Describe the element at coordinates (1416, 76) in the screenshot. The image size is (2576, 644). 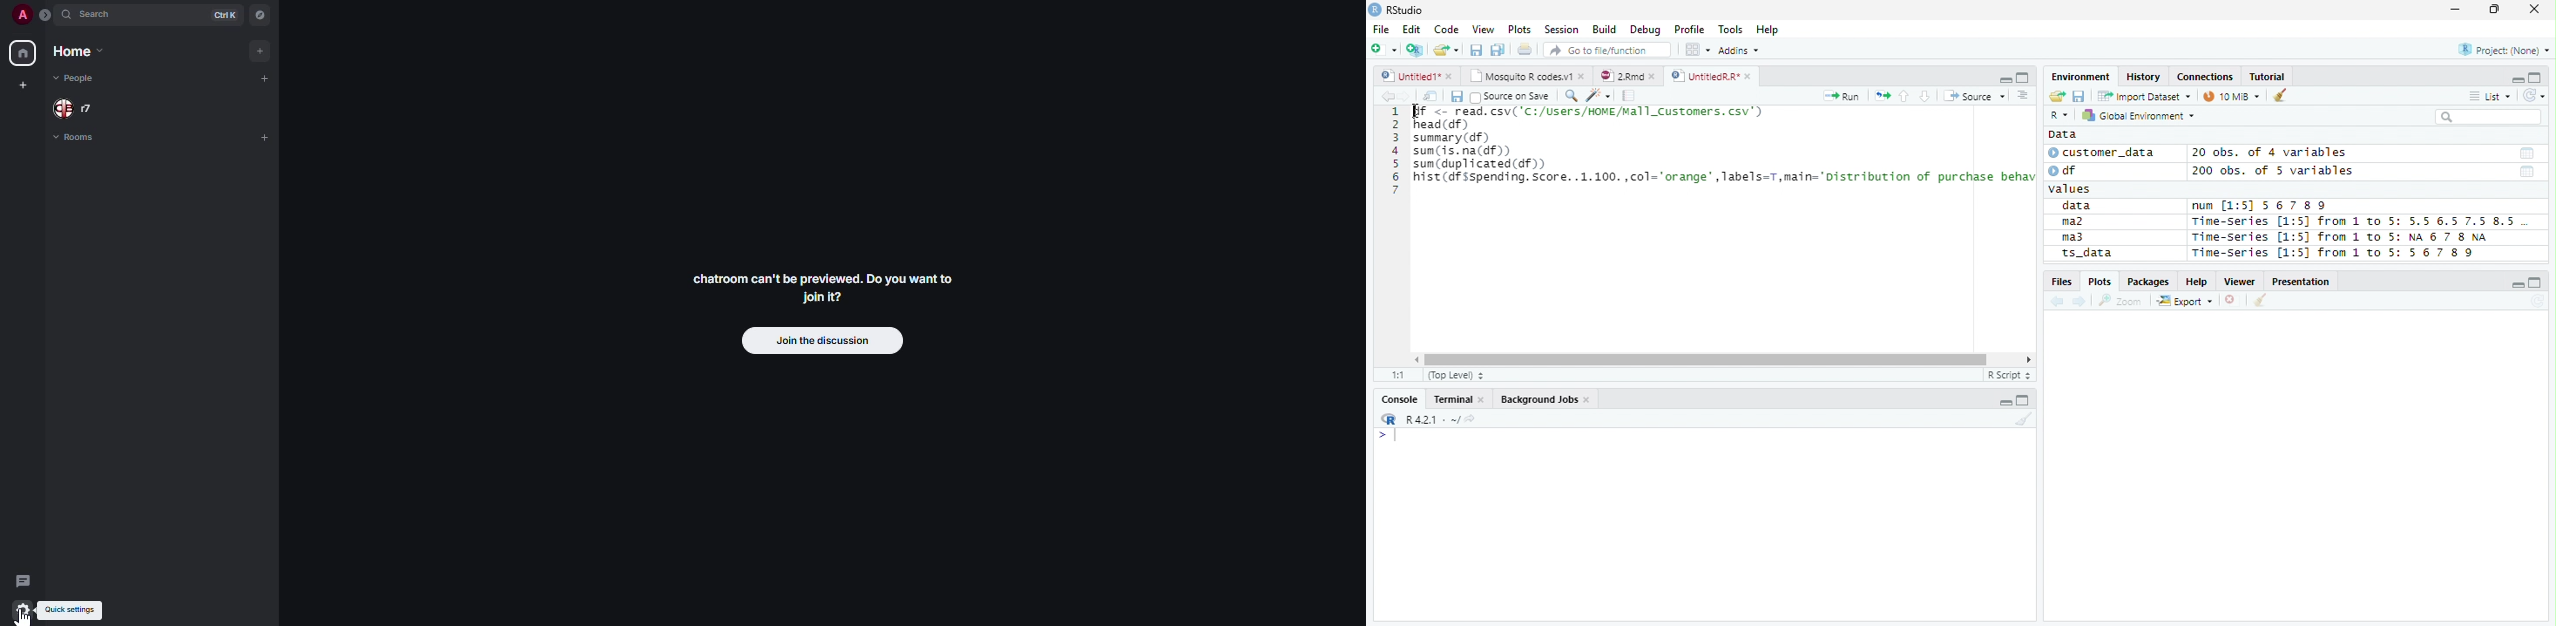
I see `Untitiled1` at that location.